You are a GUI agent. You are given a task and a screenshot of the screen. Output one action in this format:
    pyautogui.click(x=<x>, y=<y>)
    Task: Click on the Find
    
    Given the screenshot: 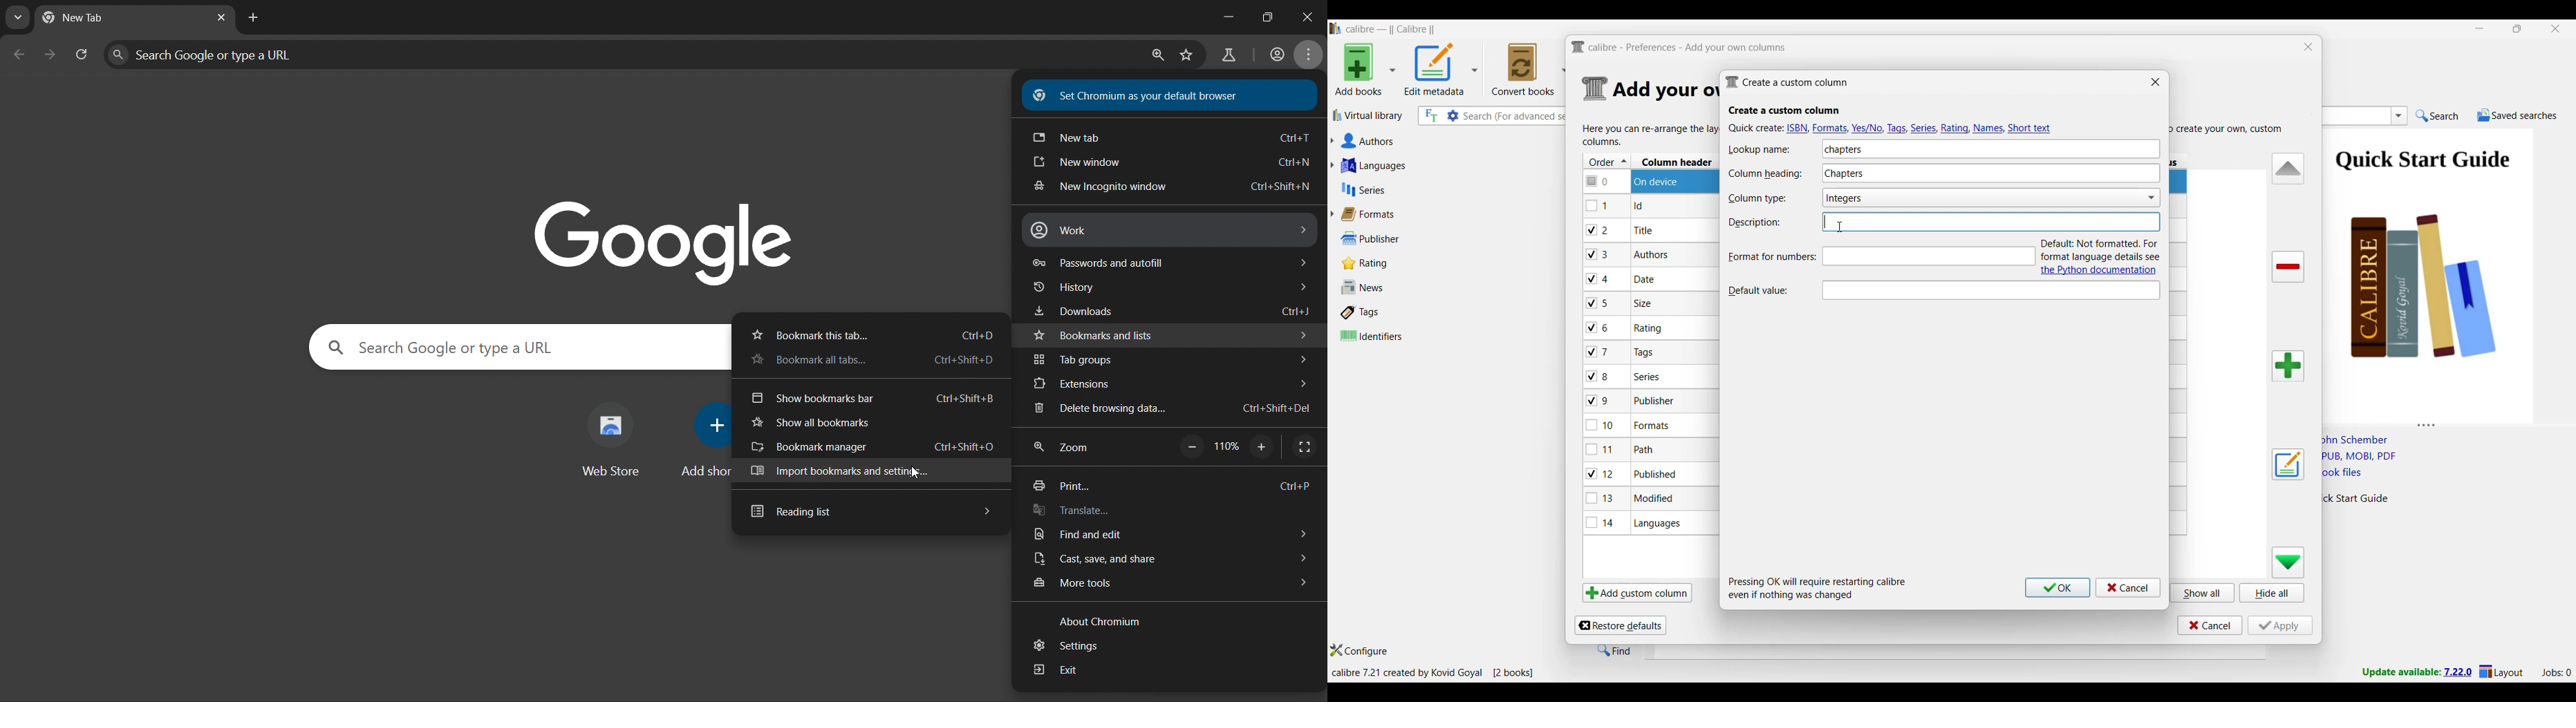 What is the action you would take?
    pyautogui.click(x=1614, y=650)
    